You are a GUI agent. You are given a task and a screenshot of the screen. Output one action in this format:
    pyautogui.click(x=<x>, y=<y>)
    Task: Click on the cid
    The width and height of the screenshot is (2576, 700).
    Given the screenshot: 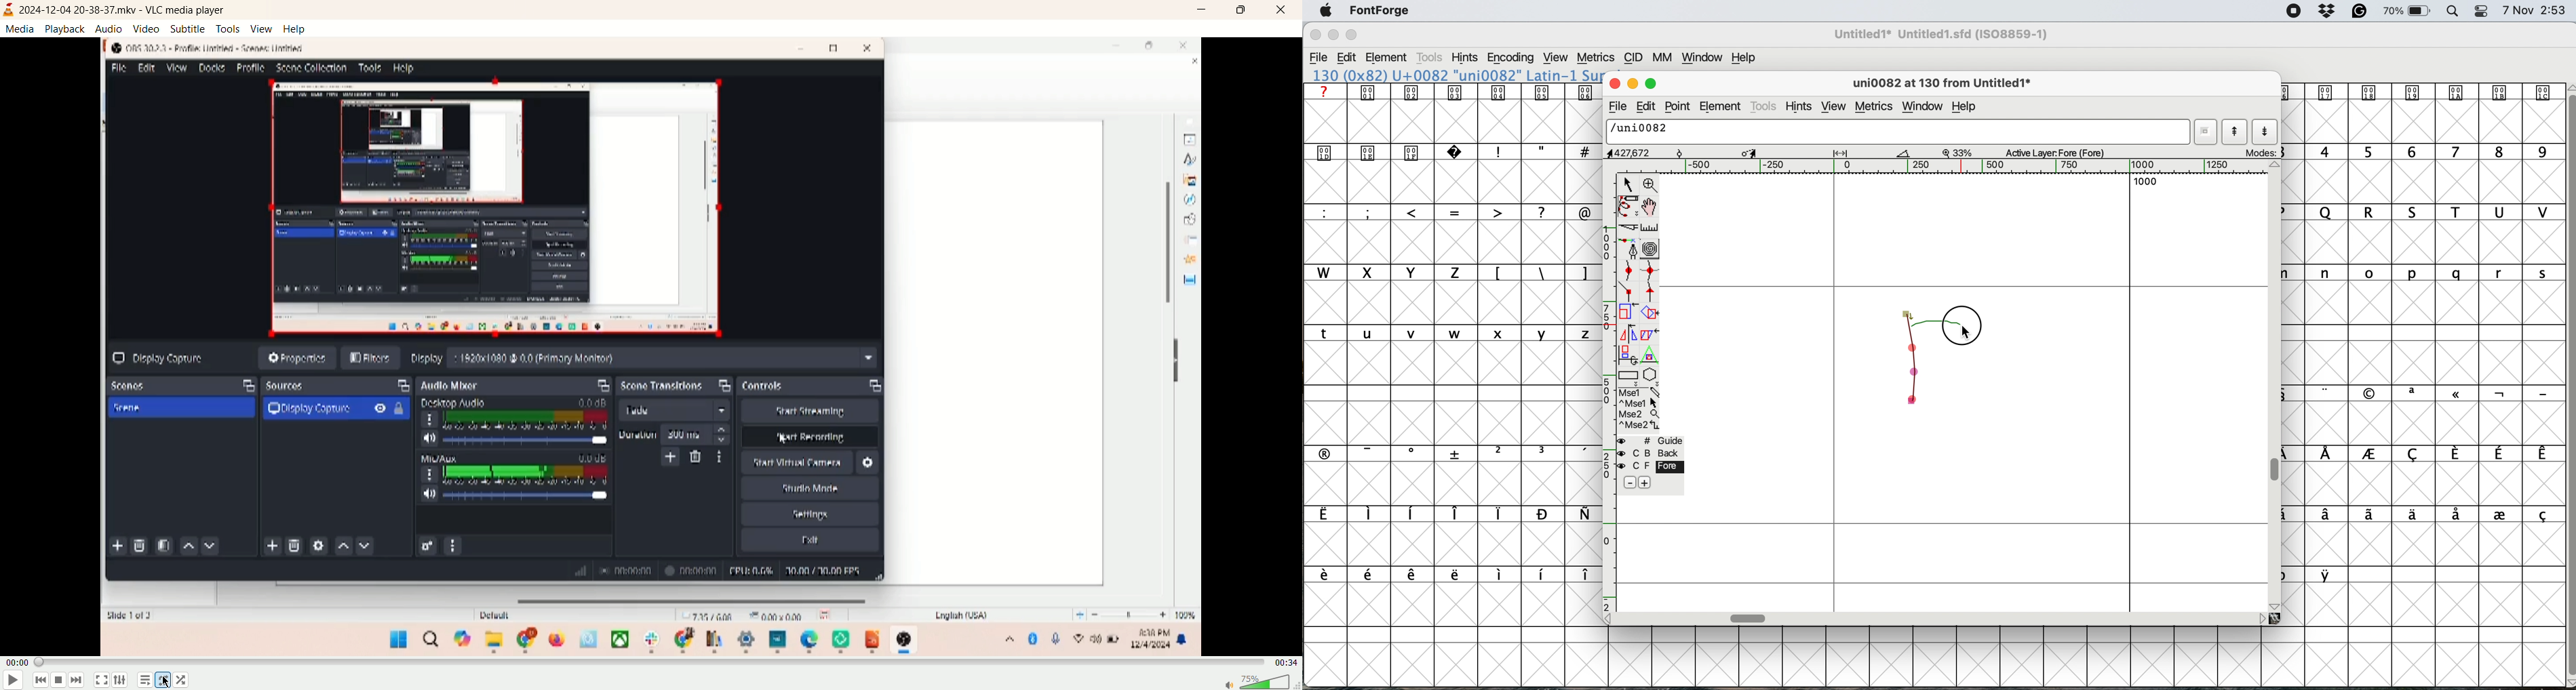 What is the action you would take?
    pyautogui.click(x=1635, y=58)
    